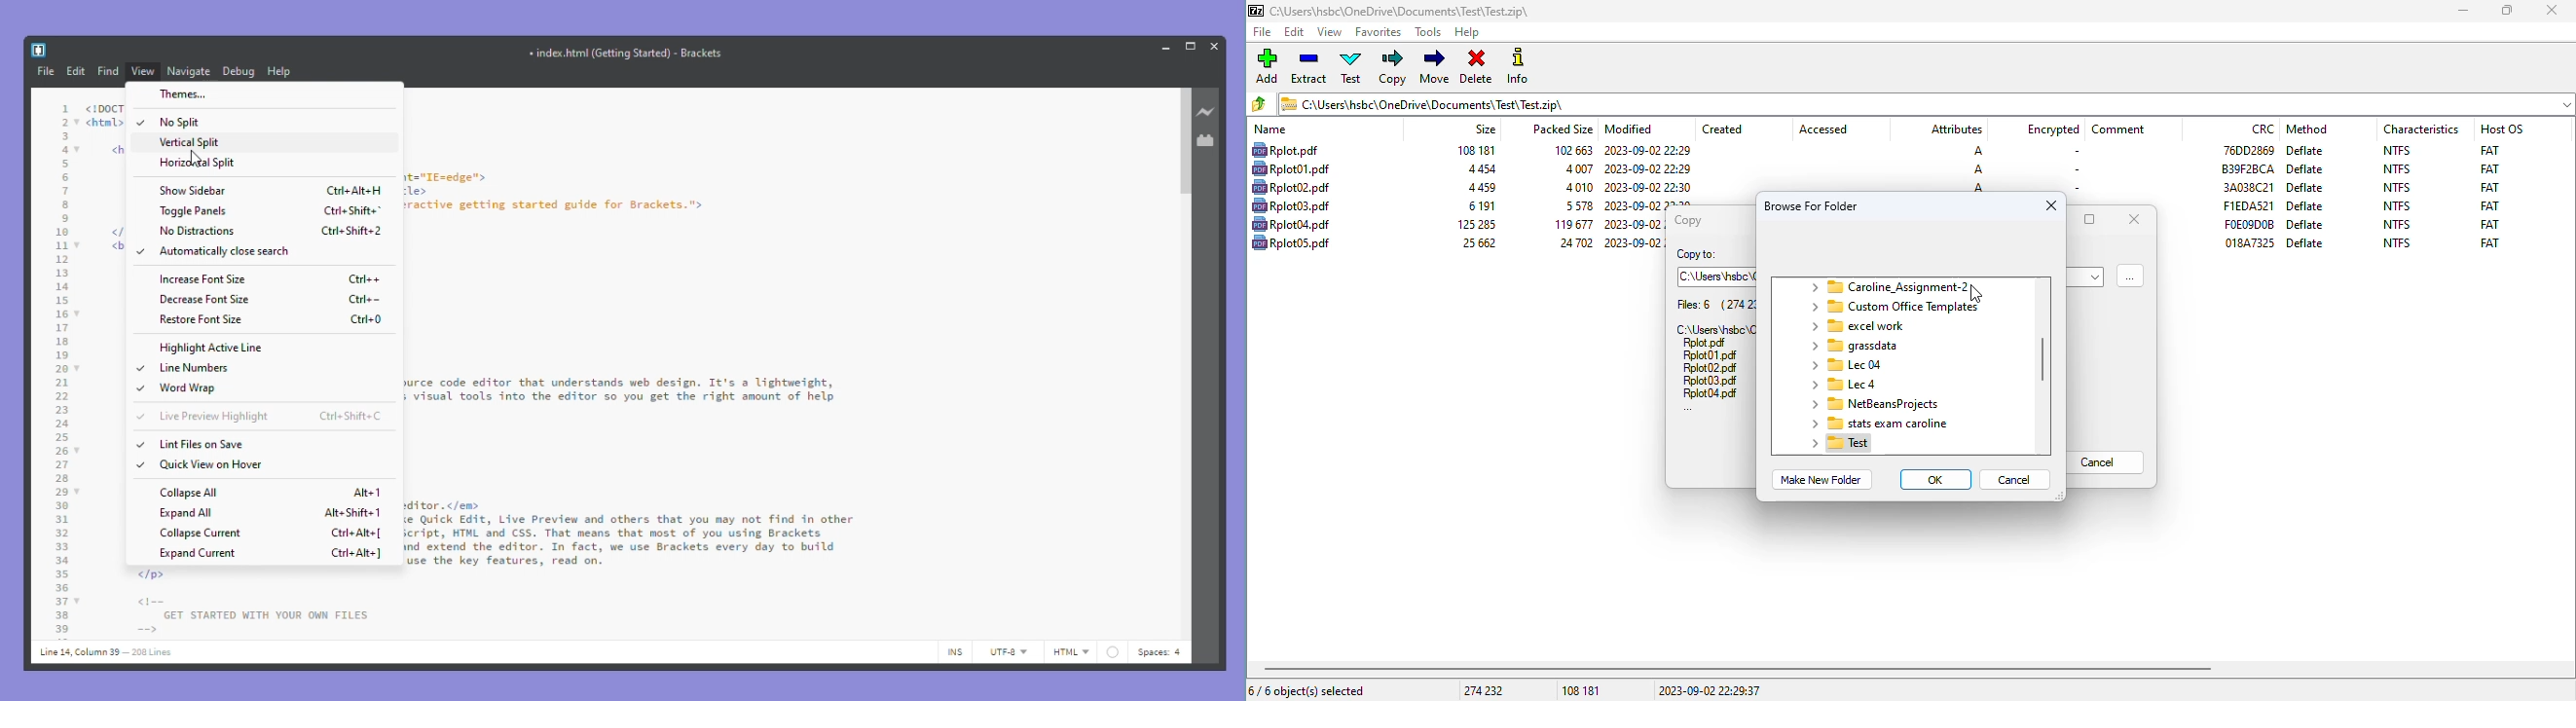 The width and height of the screenshot is (2576, 728). Describe the element at coordinates (1183, 143) in the screenshot. I see `Vertical scrollbar` at that location.